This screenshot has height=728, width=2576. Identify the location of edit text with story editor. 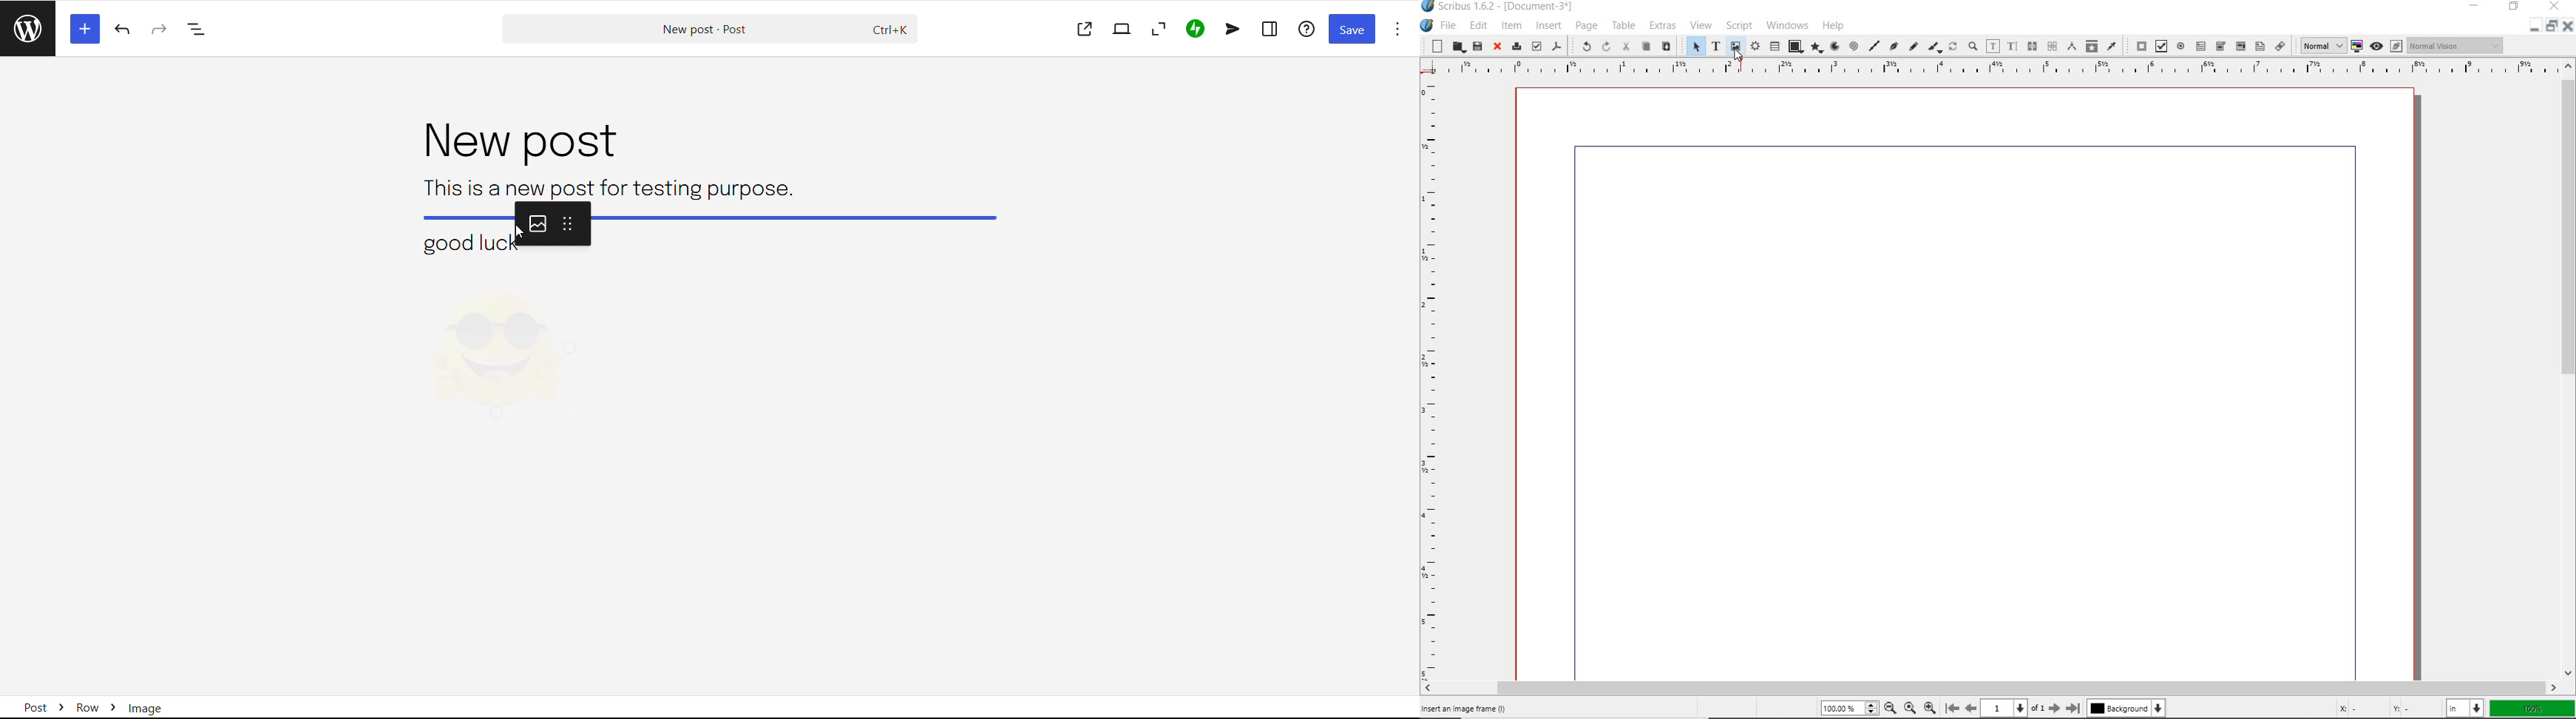
(2011, 45).